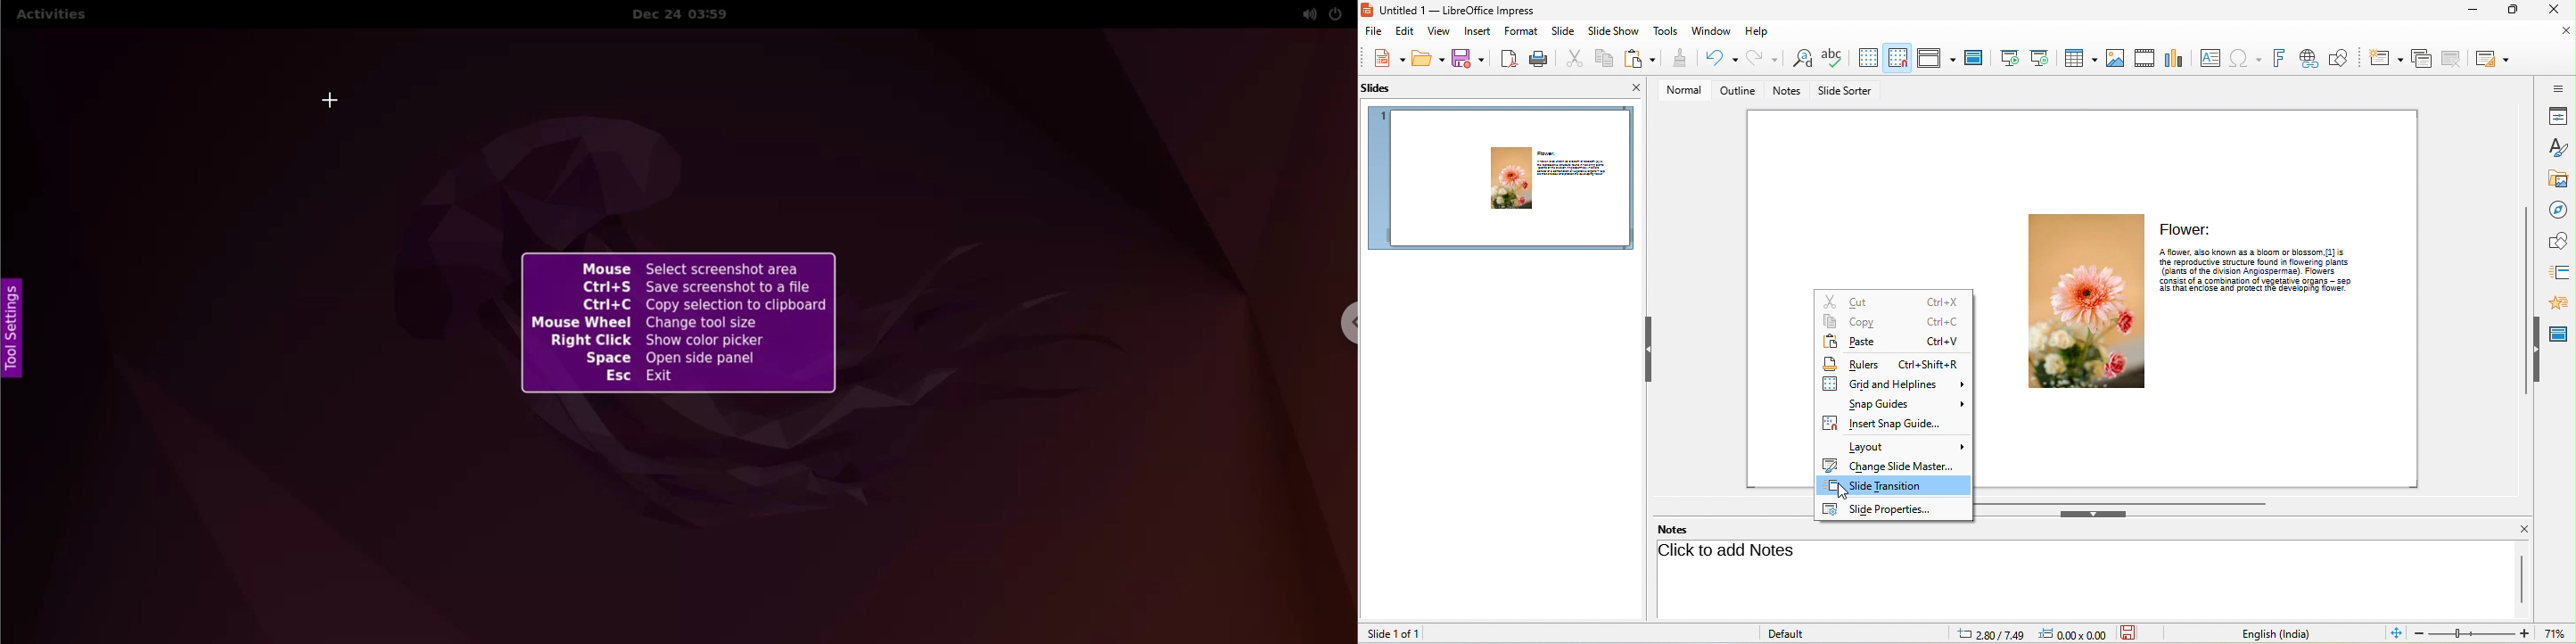  I want to click on export directly as pdf, so click(1510, 59).